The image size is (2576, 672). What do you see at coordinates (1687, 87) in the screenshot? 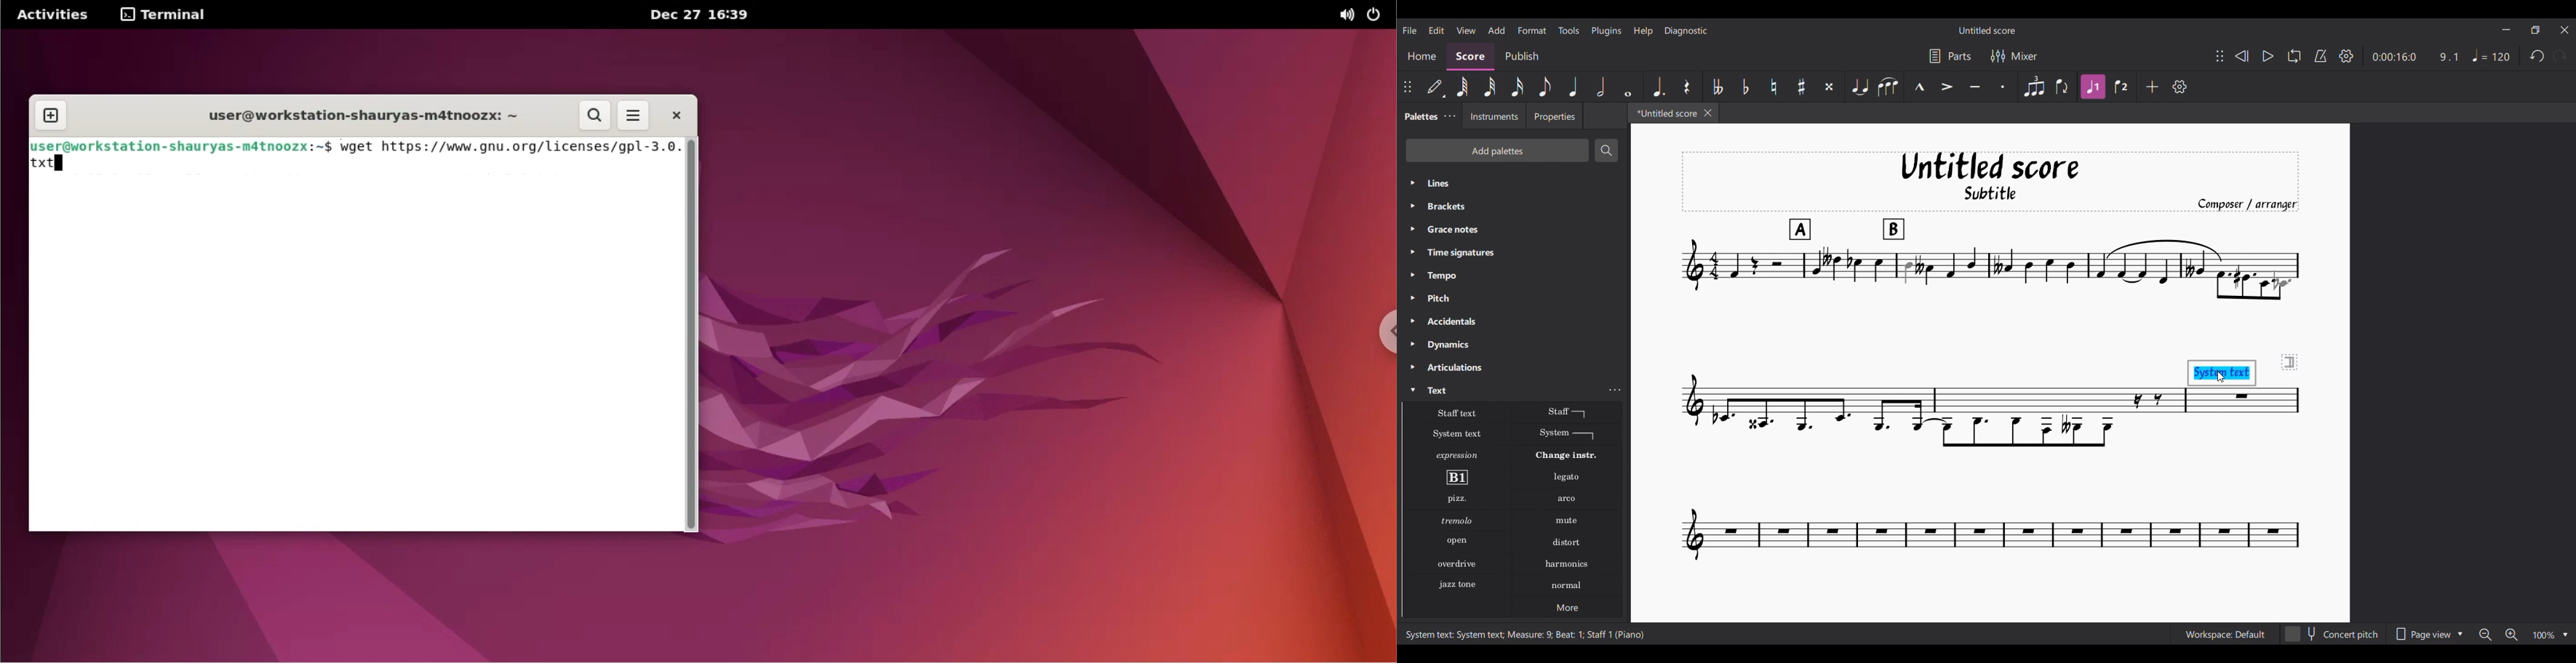
I see `Rest` at bounding box center [1687, 87].